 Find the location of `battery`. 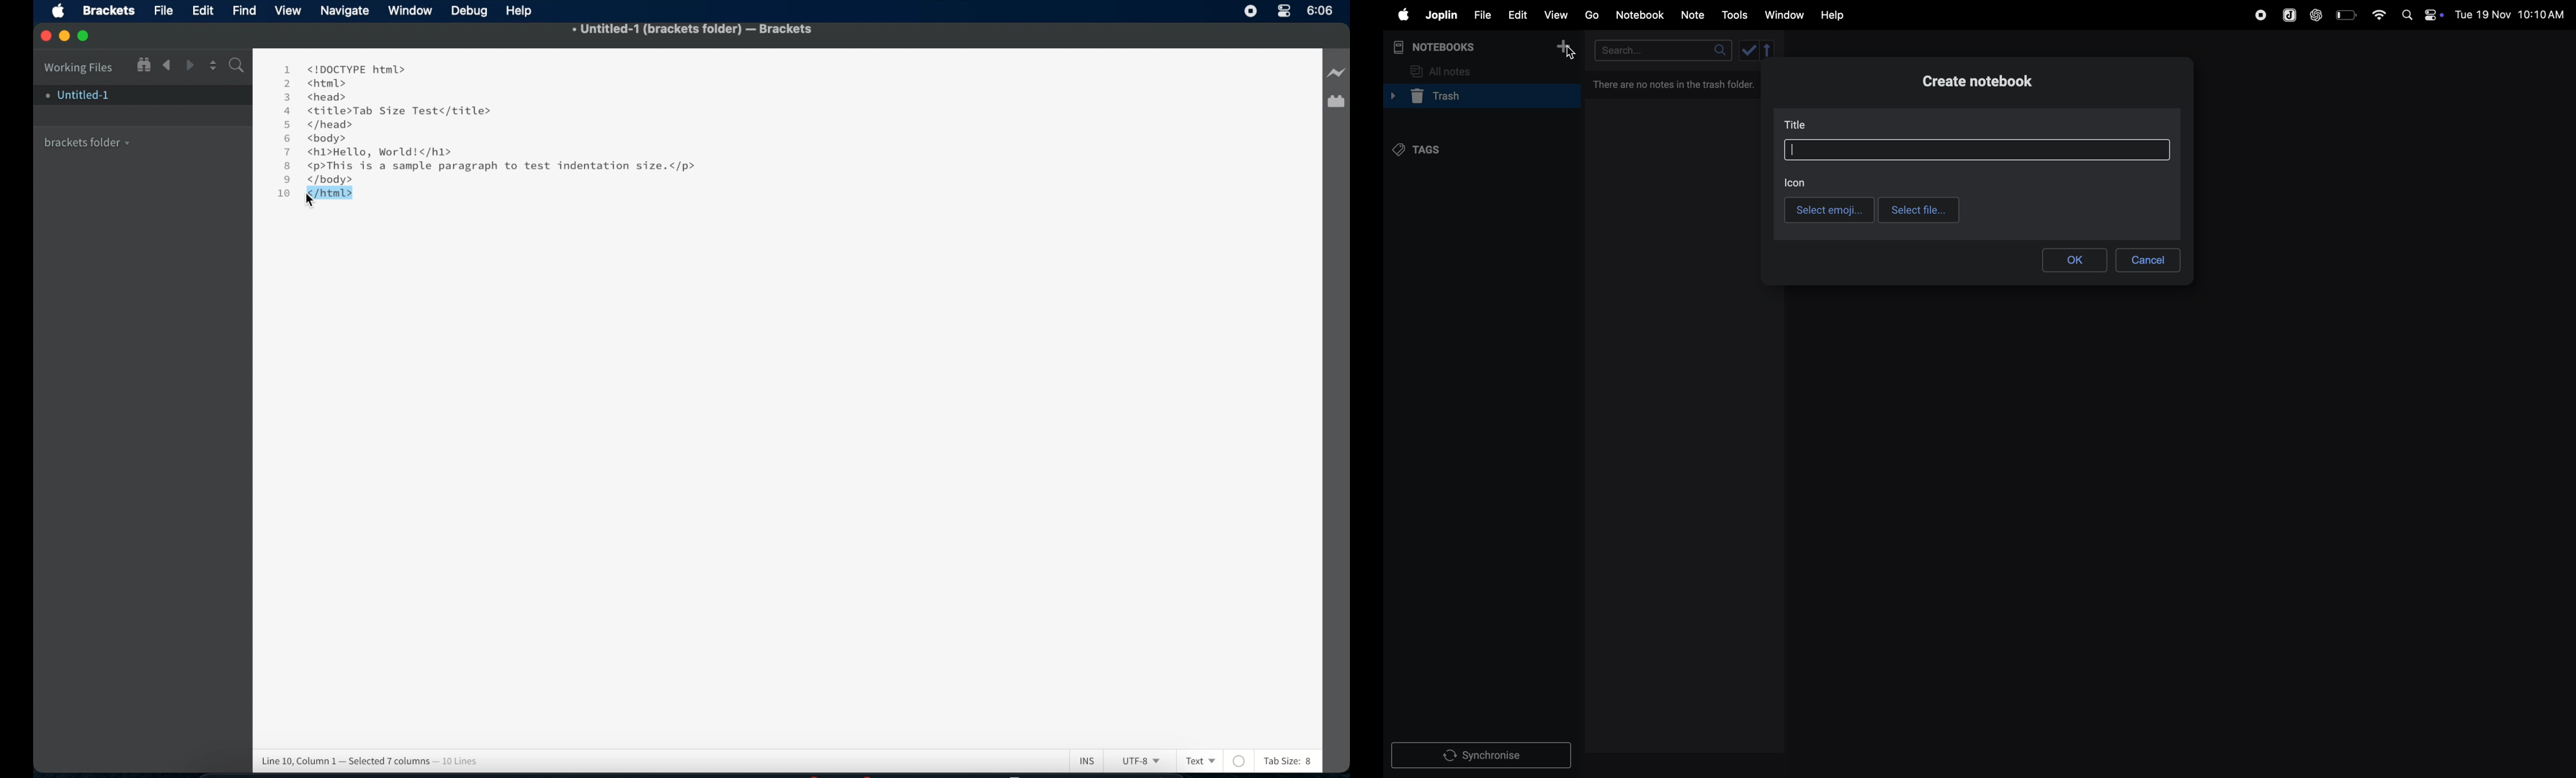

battery is located at coordinates (2345, 15).